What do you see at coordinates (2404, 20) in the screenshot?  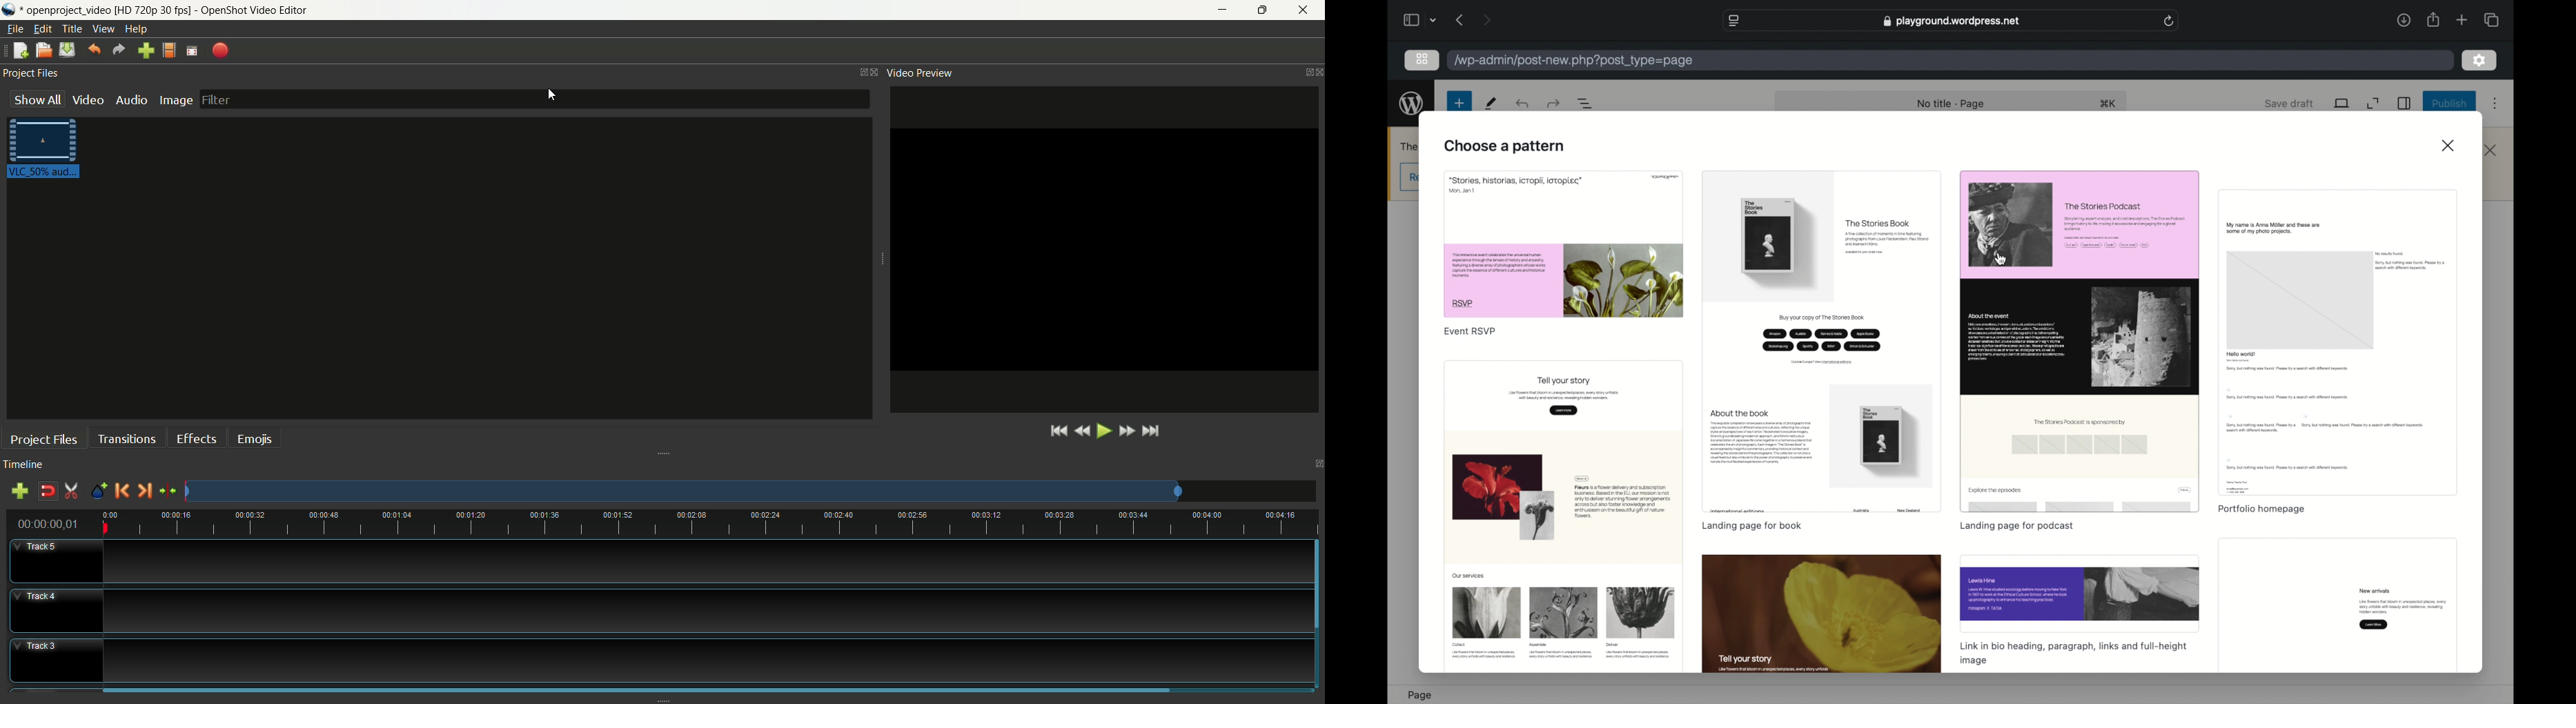 I see `downloads` at bounding box center [2404, 20].